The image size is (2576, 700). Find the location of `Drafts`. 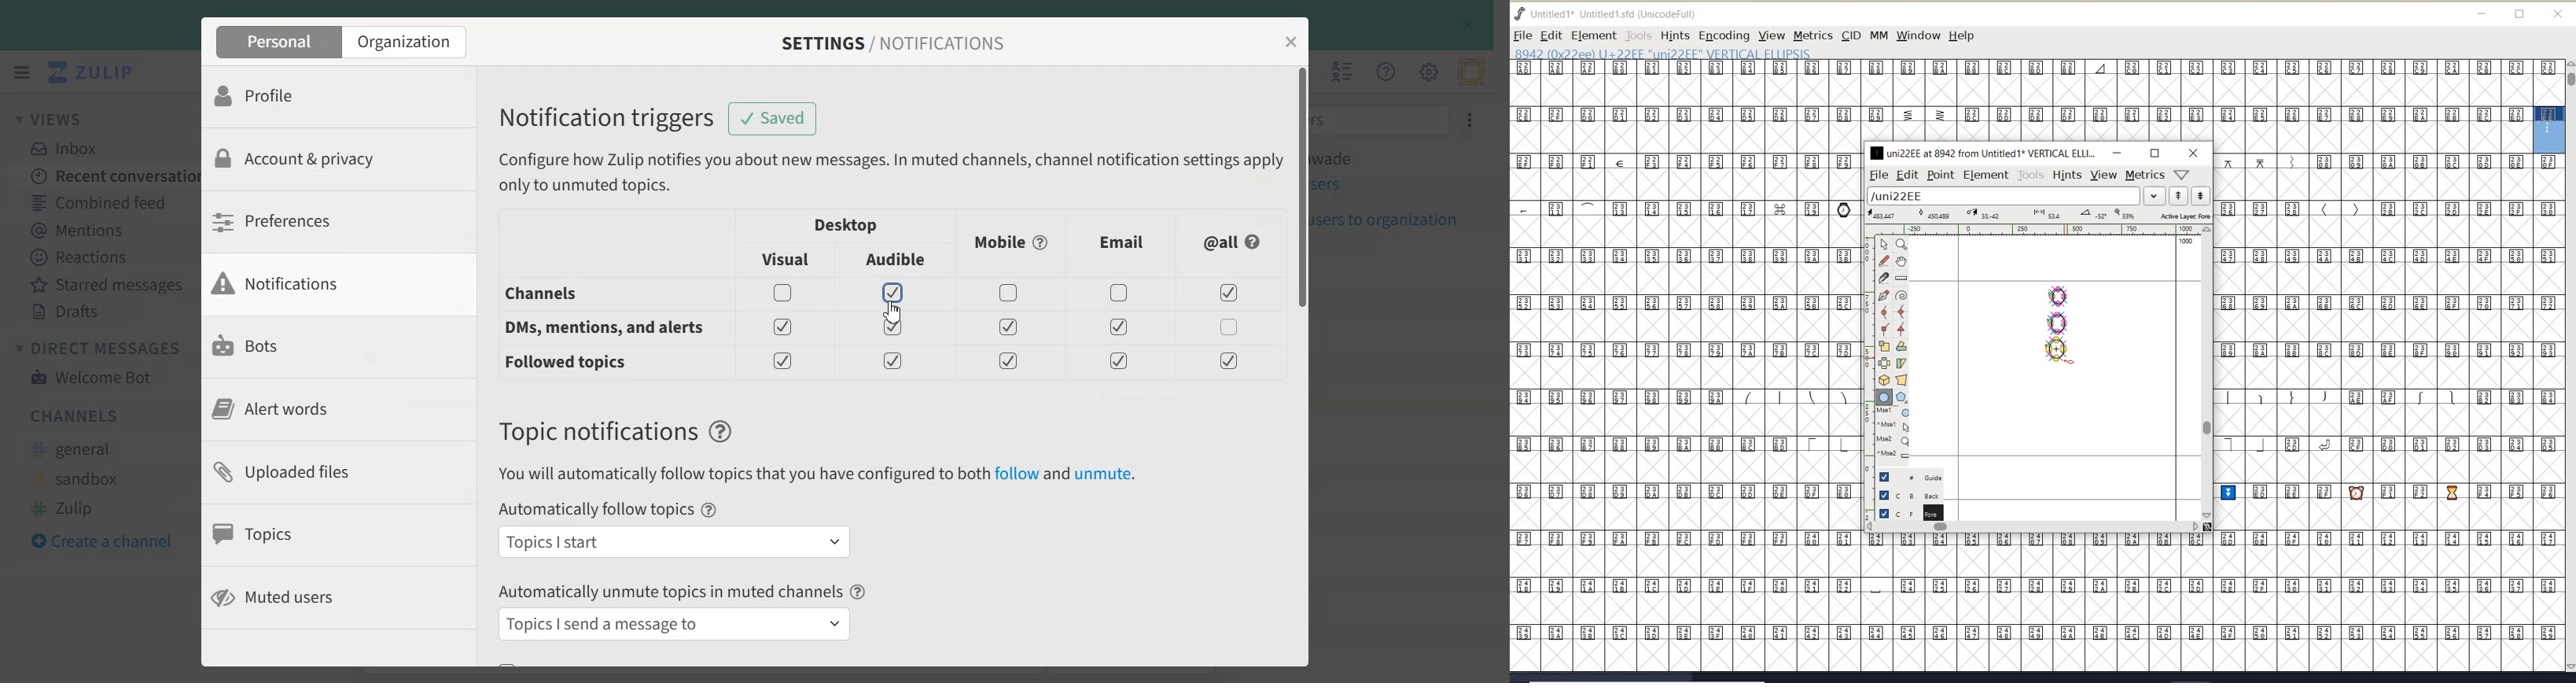

Drafts is located at coordinates (105, 312).